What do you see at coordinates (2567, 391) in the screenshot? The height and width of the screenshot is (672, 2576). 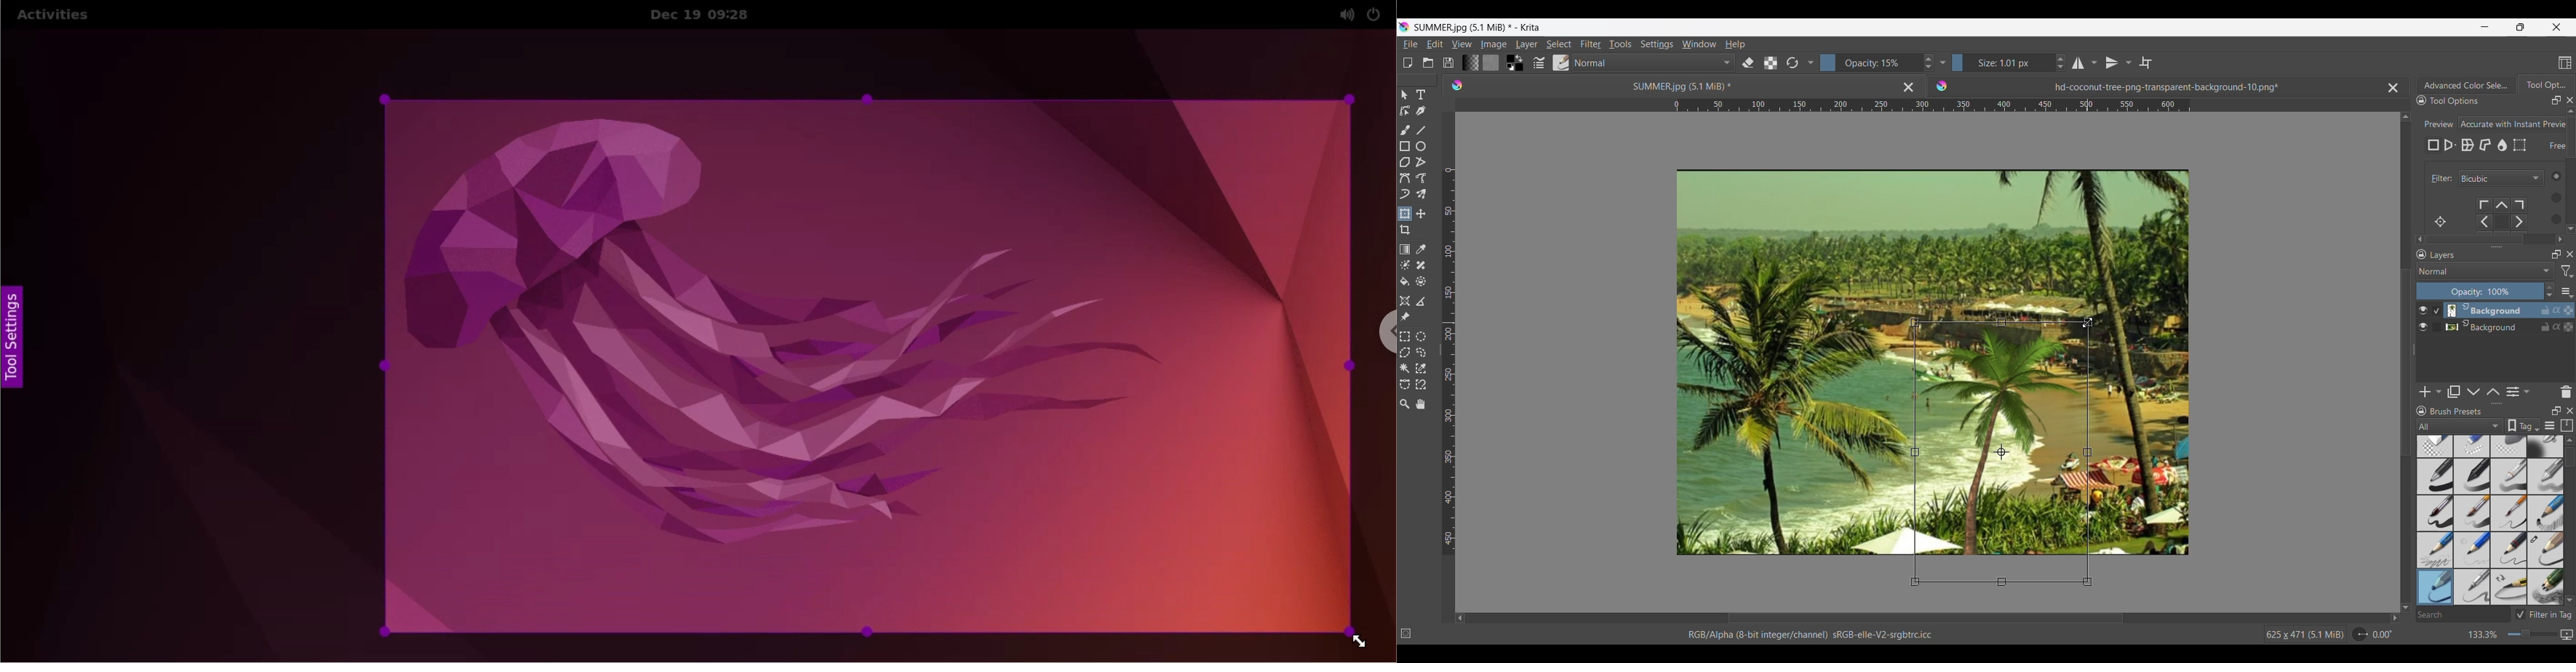 I see `Delete layer/mask` at bounding box center [2567, 391].